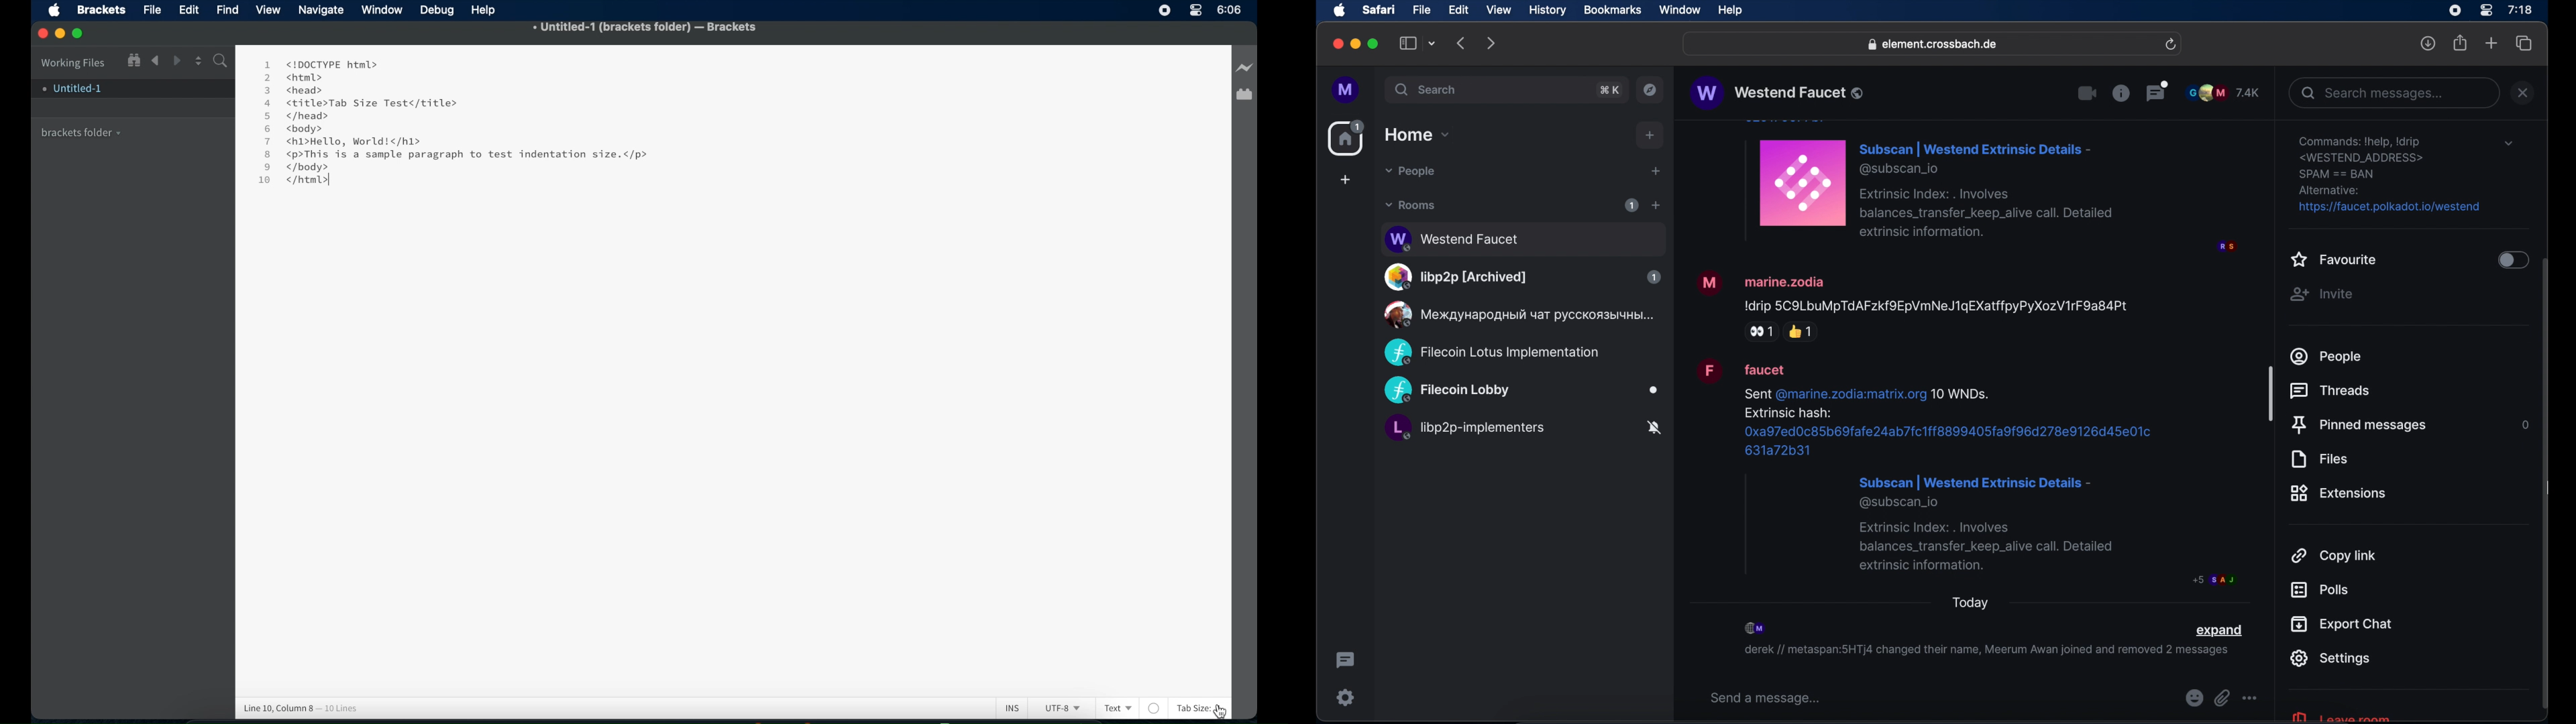 The image size is (2576, 728). I want to click on control center, so click(2485, 11).